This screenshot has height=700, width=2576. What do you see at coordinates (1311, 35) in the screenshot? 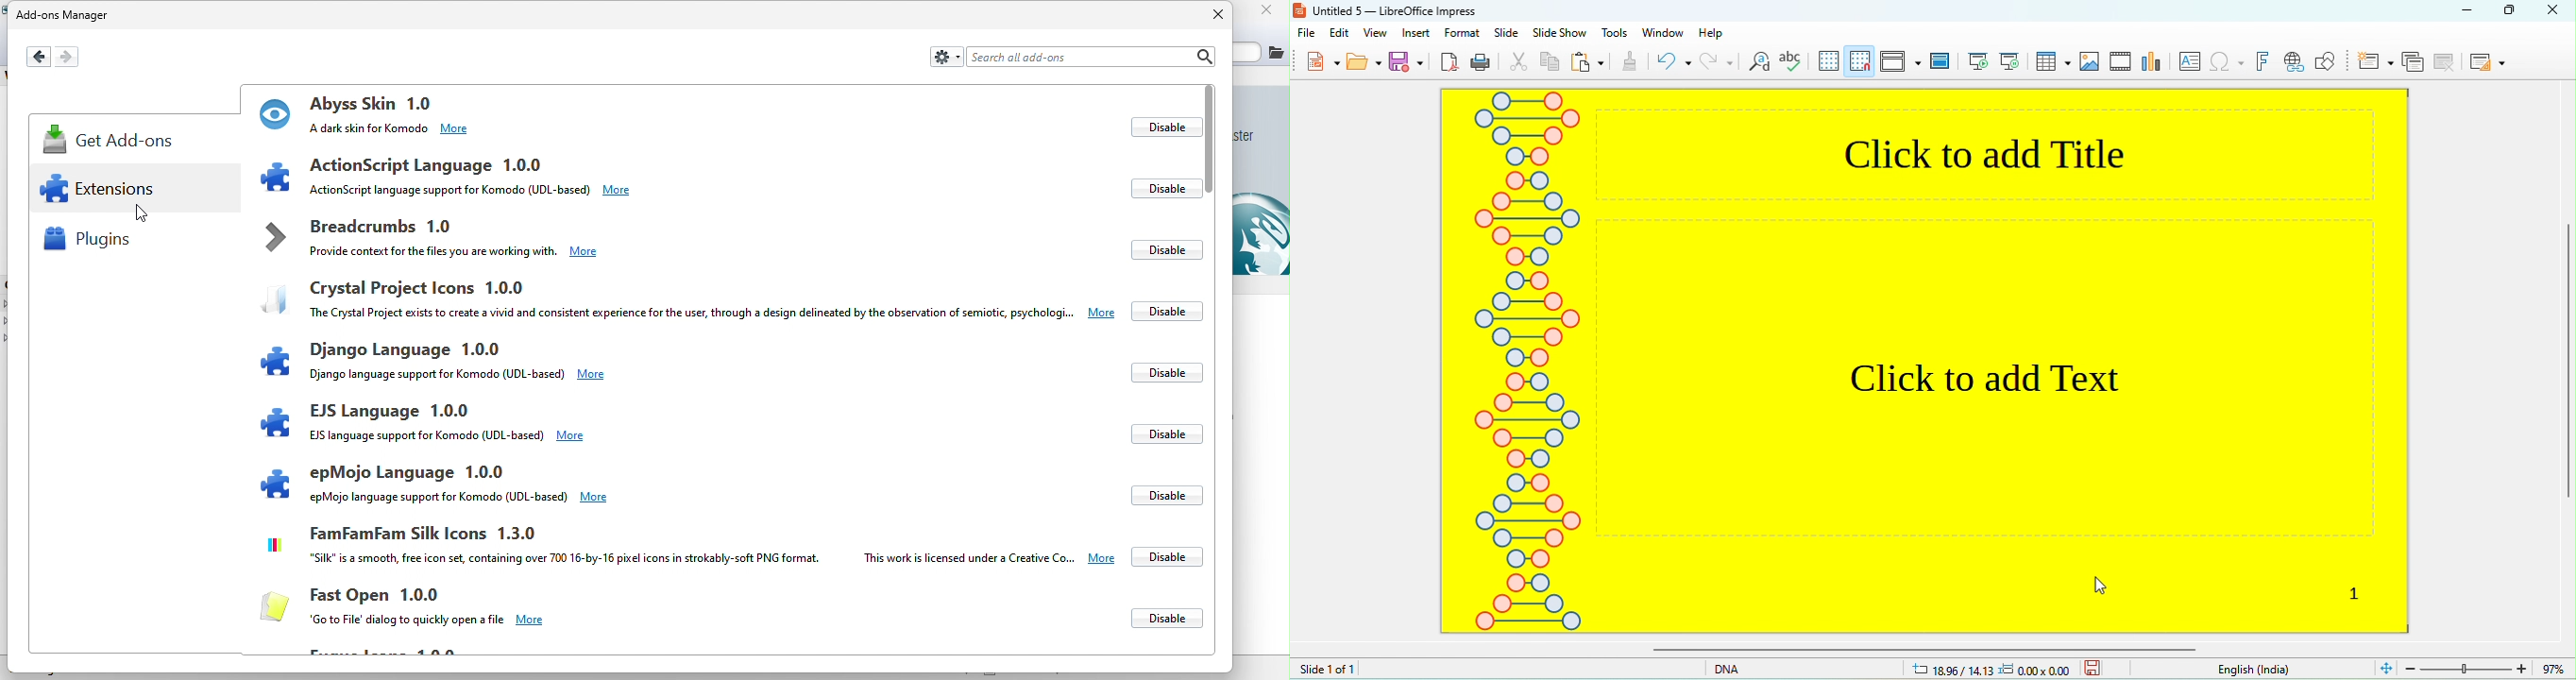
I see `file` at bounding box center [1311, 35].